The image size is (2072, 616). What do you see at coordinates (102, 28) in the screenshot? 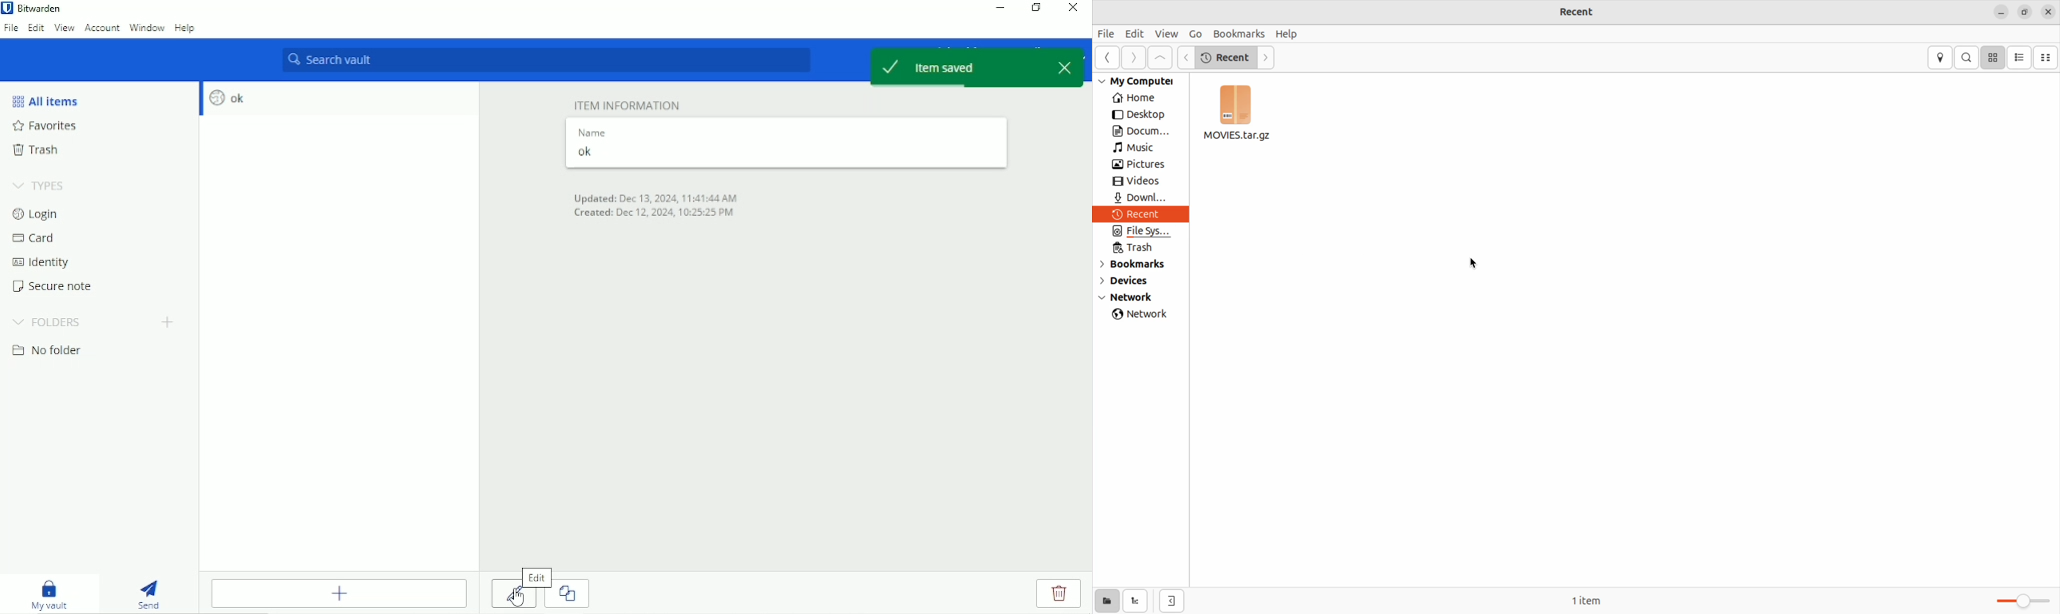
I see `Account` at bounding box center [102, 28].